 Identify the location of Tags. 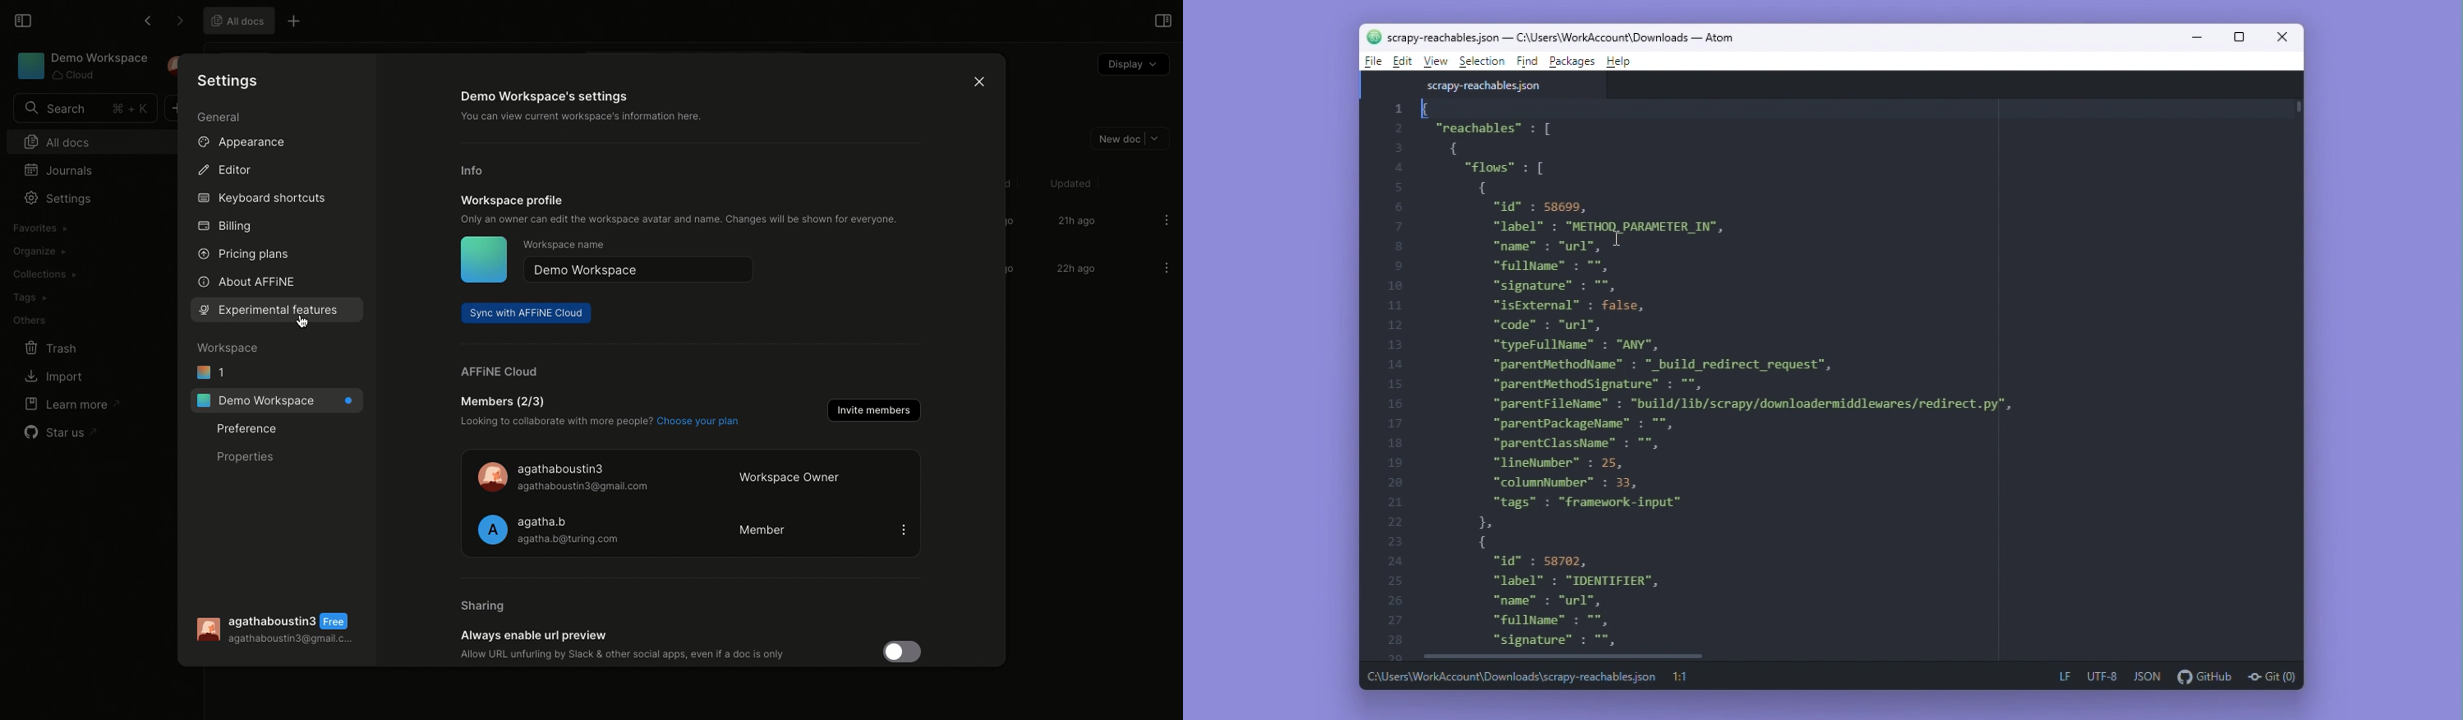
(29, 298).